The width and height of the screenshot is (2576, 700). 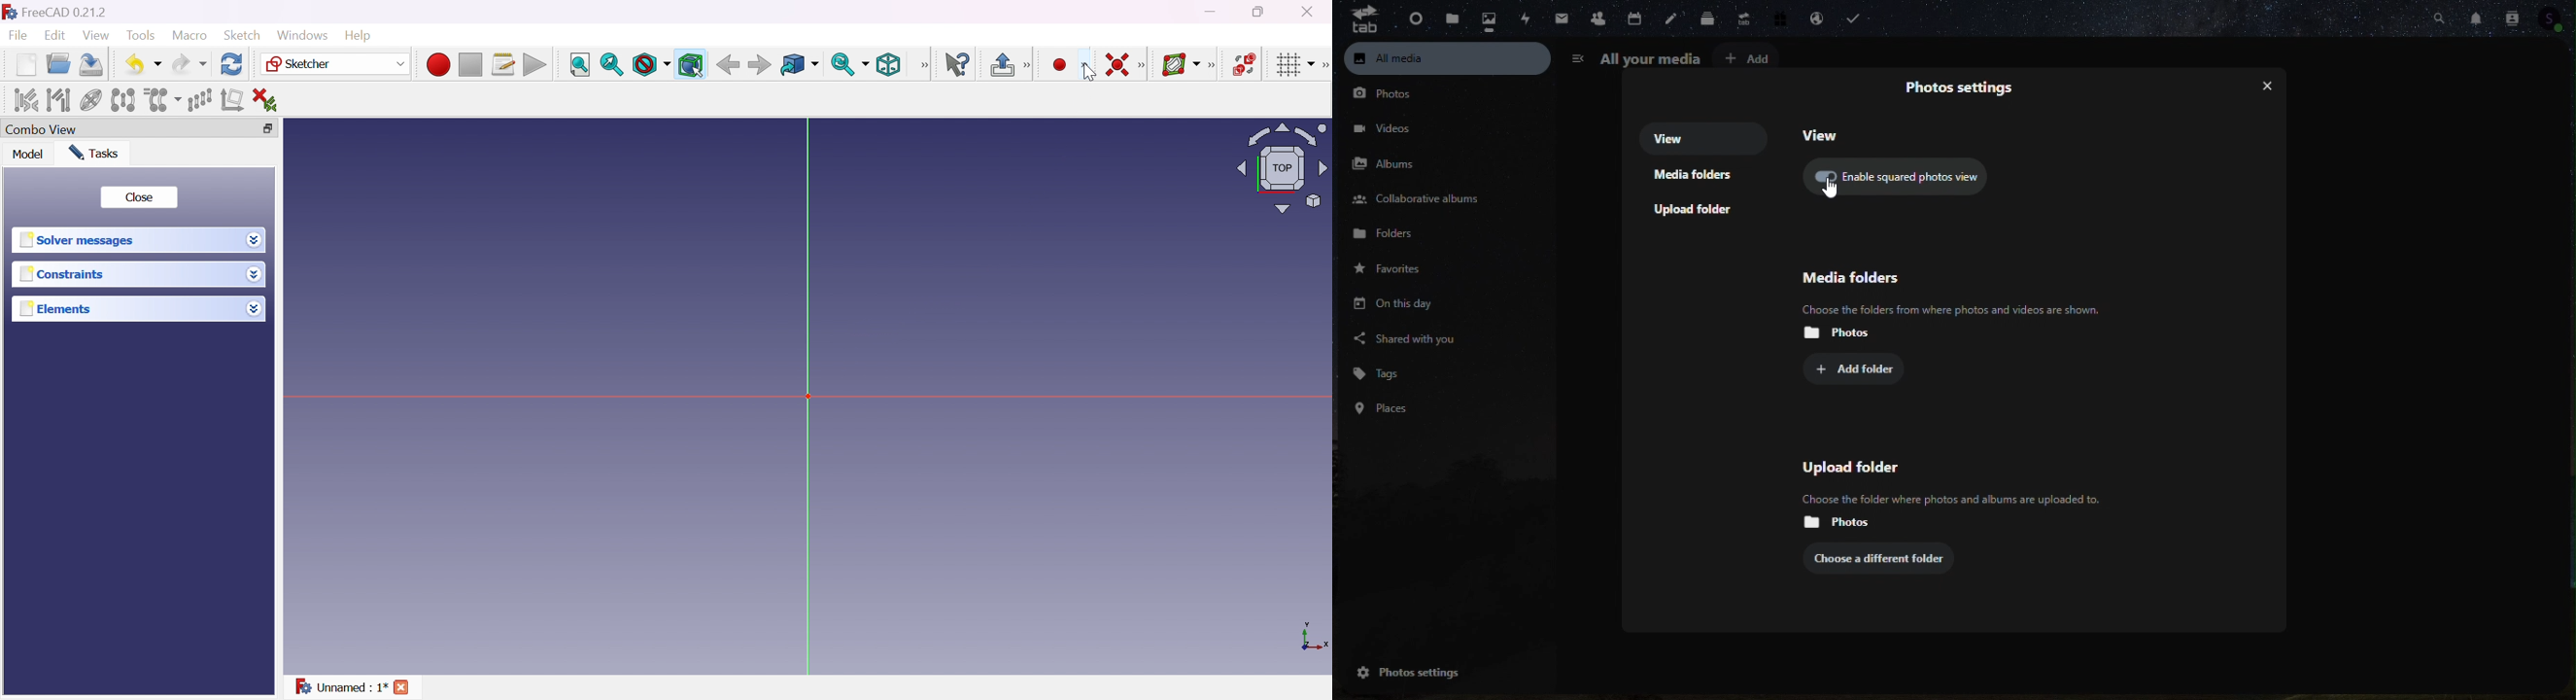 What do you see at coordinates (1818, 18) in the screenshot?
I see `email handling` at bounding box center [1818, 18].